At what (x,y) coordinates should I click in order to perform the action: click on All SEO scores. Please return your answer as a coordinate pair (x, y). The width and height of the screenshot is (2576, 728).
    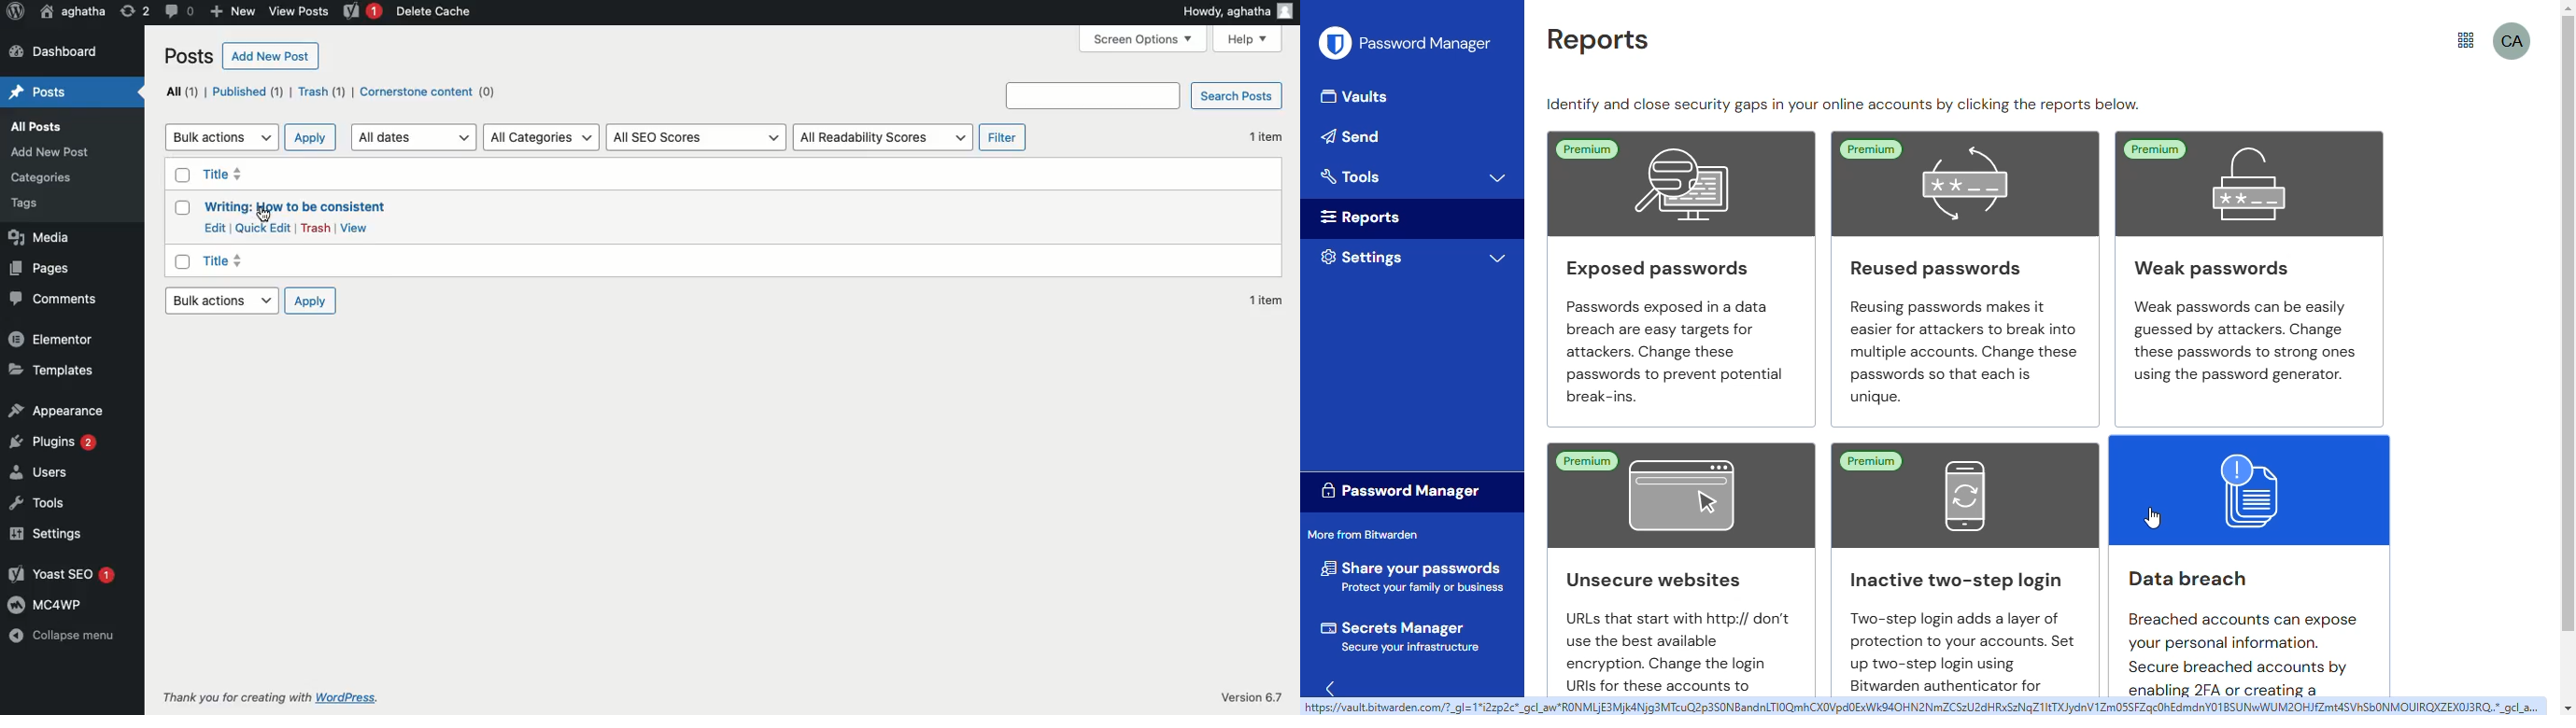
    Looking at the image, I should click on (696, 136).